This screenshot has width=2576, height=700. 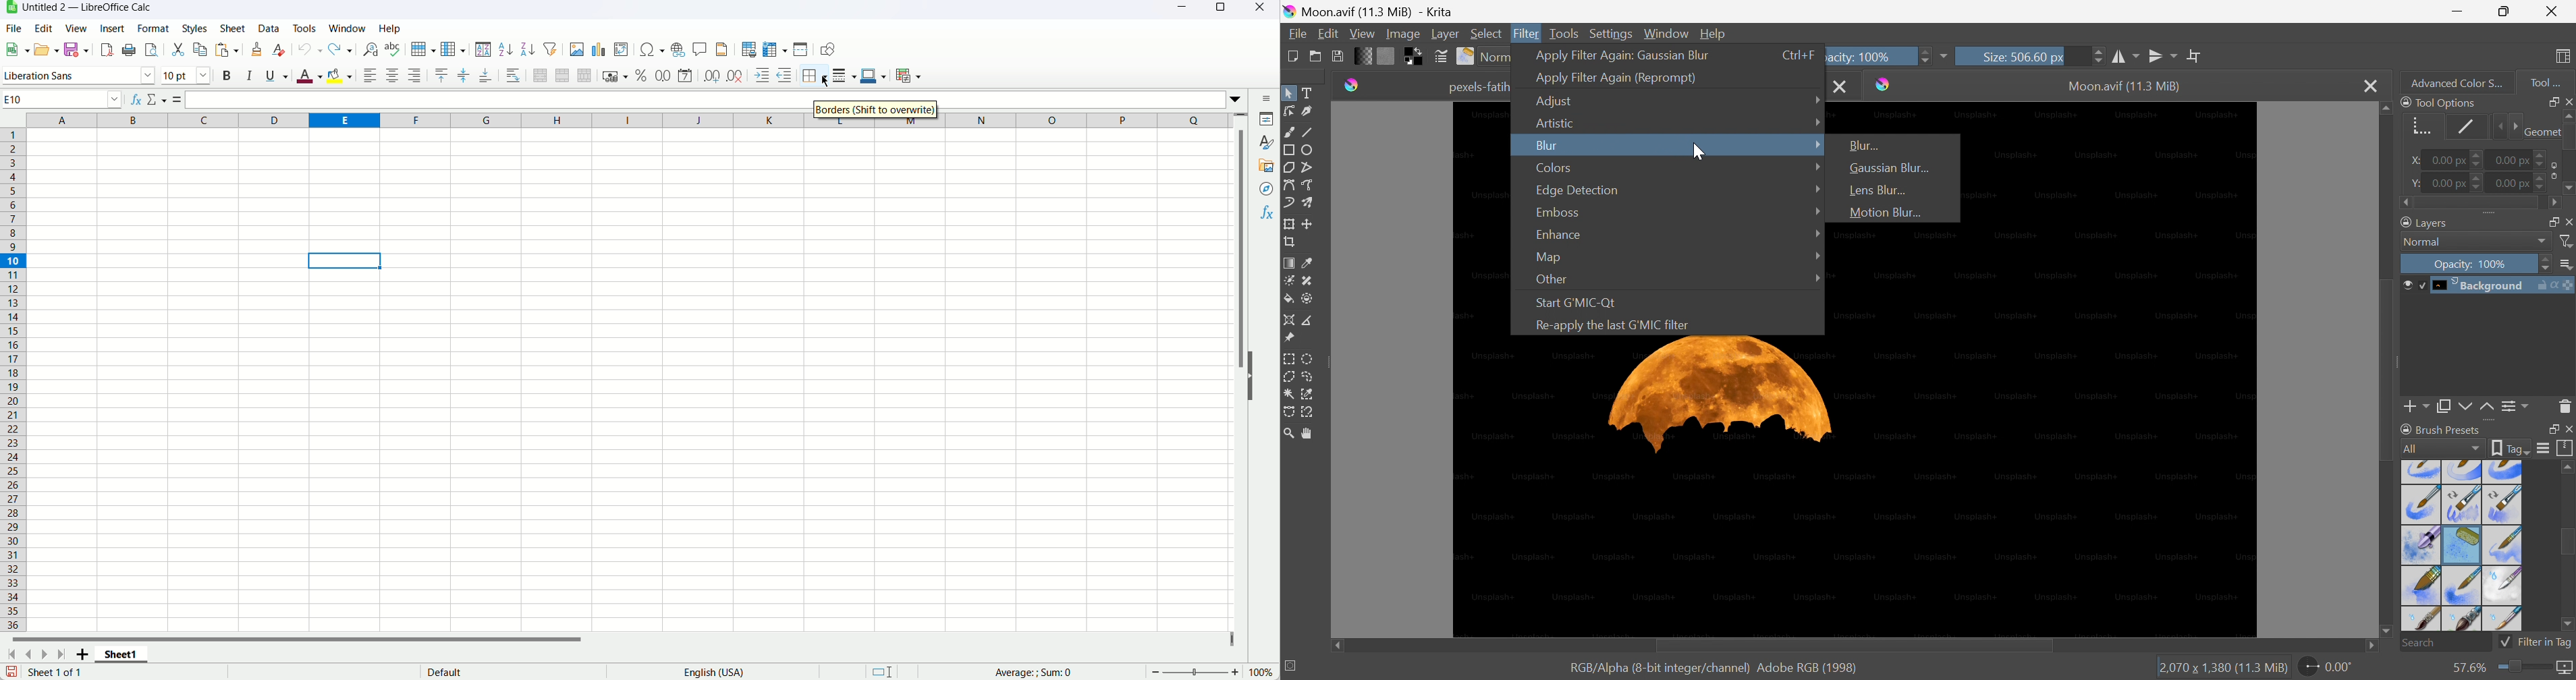 What do you see at coordinates (1815, 277) in the screenshot?
I see `Drop Down` at bounding box center [1815, 277].